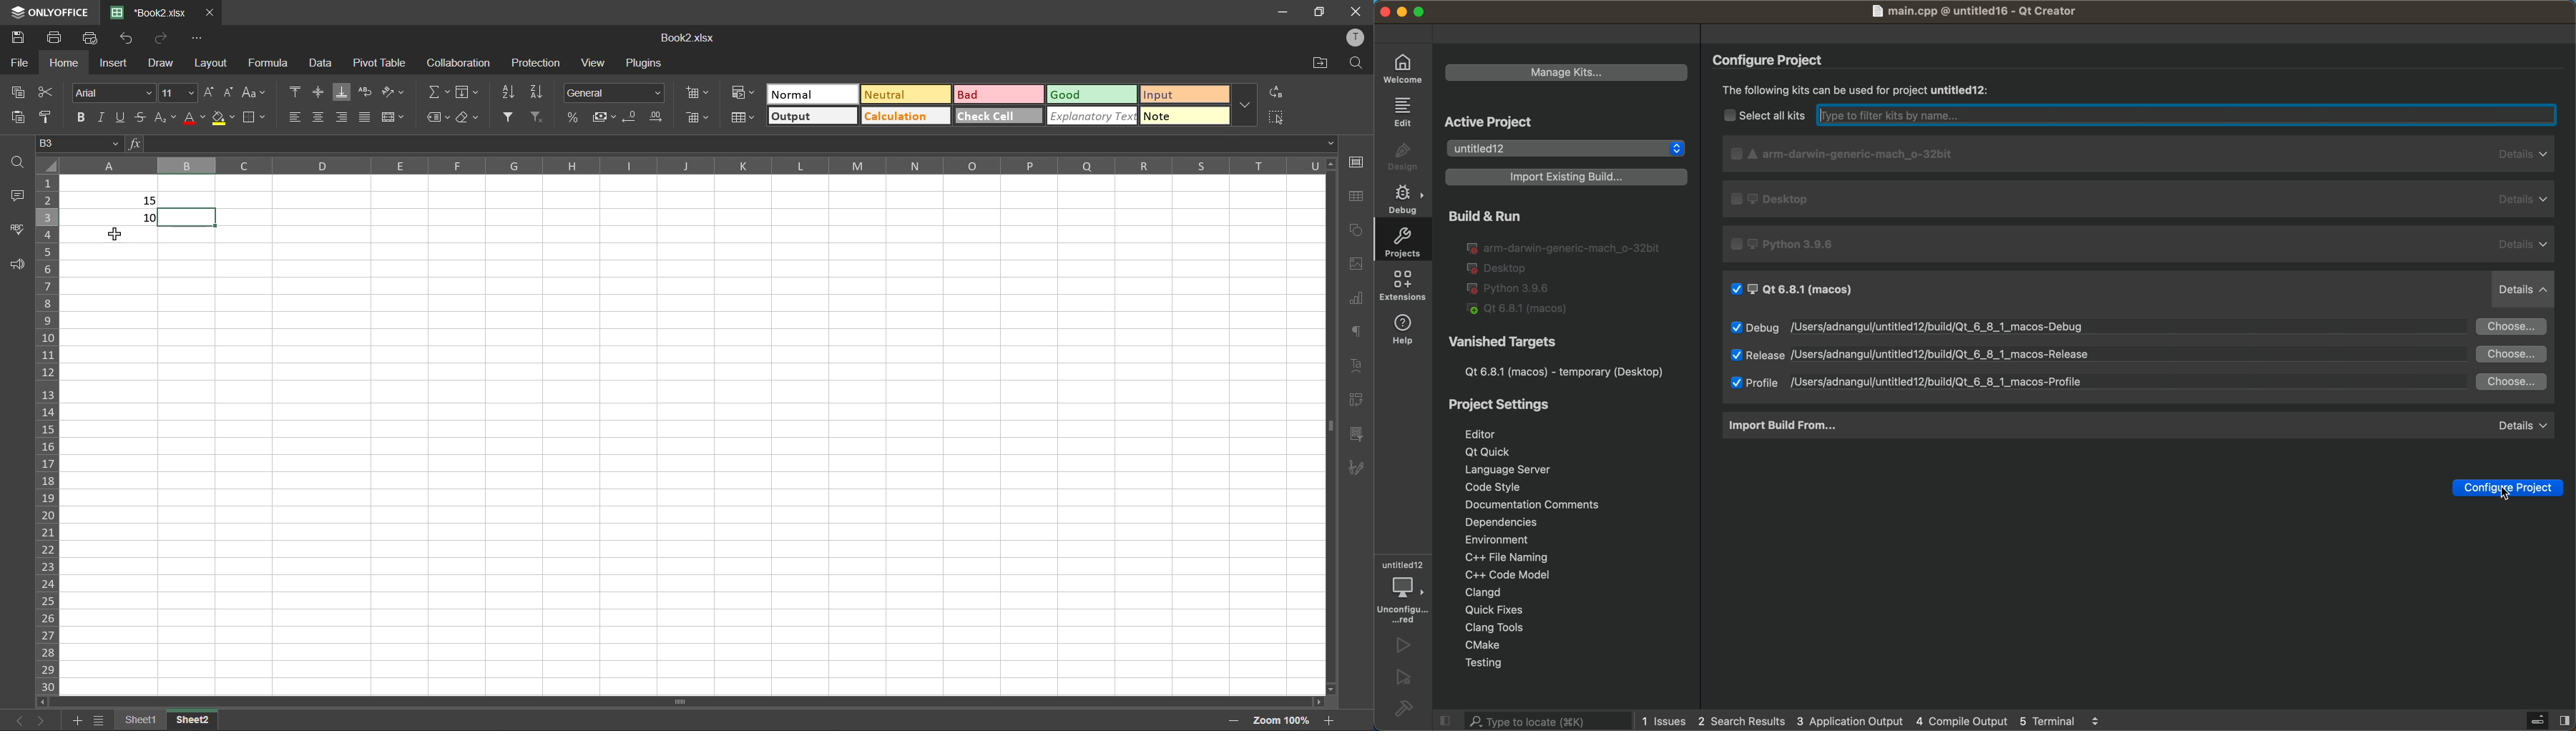 This screenshot has width=2576, height=756. What do you see at coordinates (209, 92) in the screenshot?
I see `increment size` at bounding box center [209, 92].